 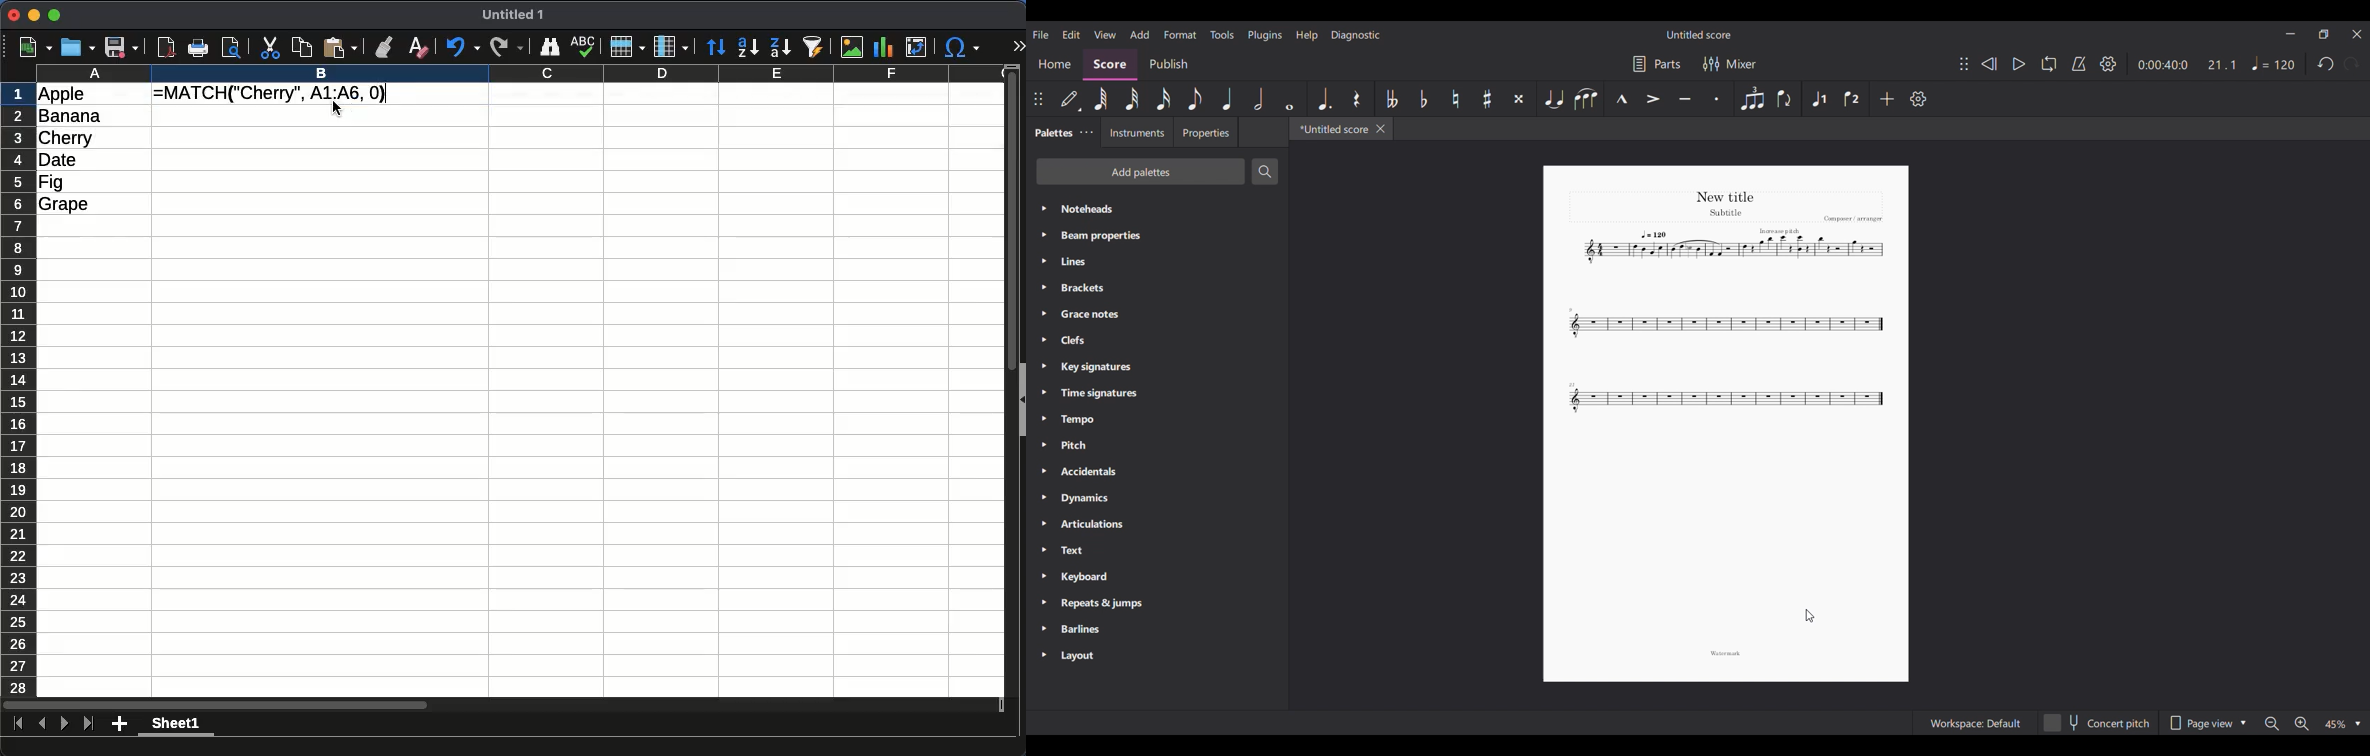 I want to click on descending, so click(x=780, y=47).